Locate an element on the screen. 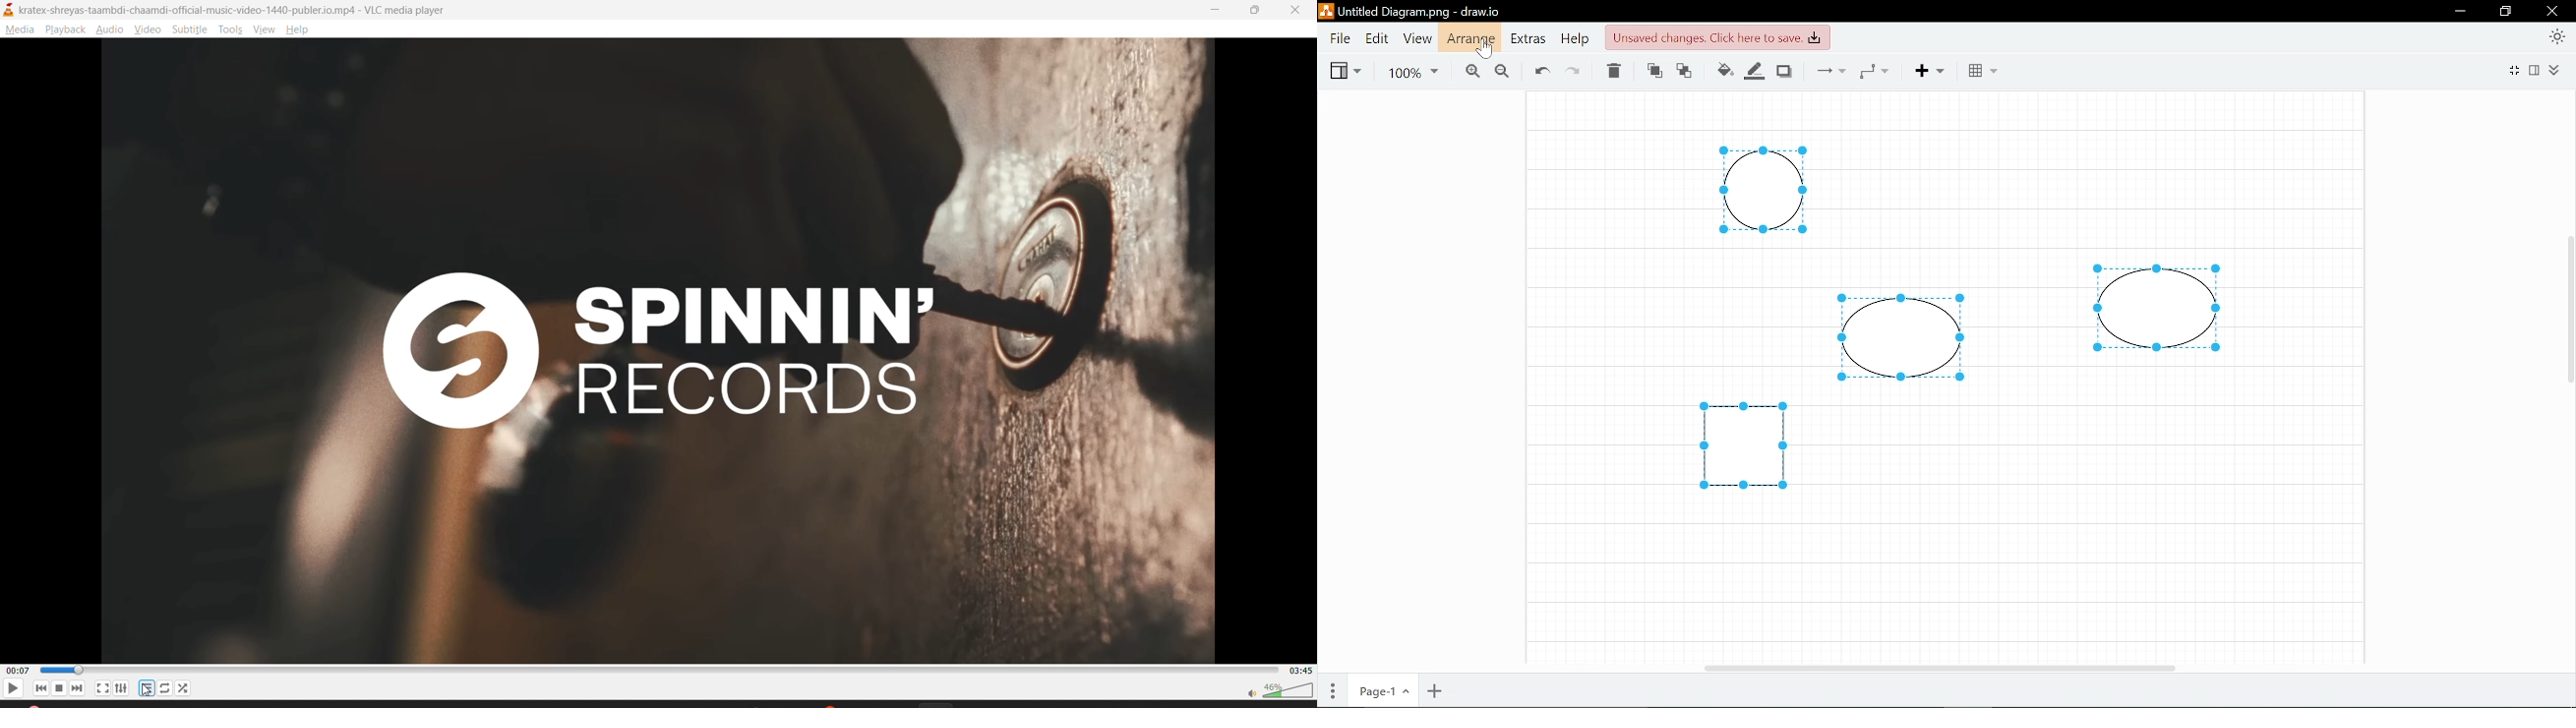  Zoom in is located at coordinates (1468, 70).